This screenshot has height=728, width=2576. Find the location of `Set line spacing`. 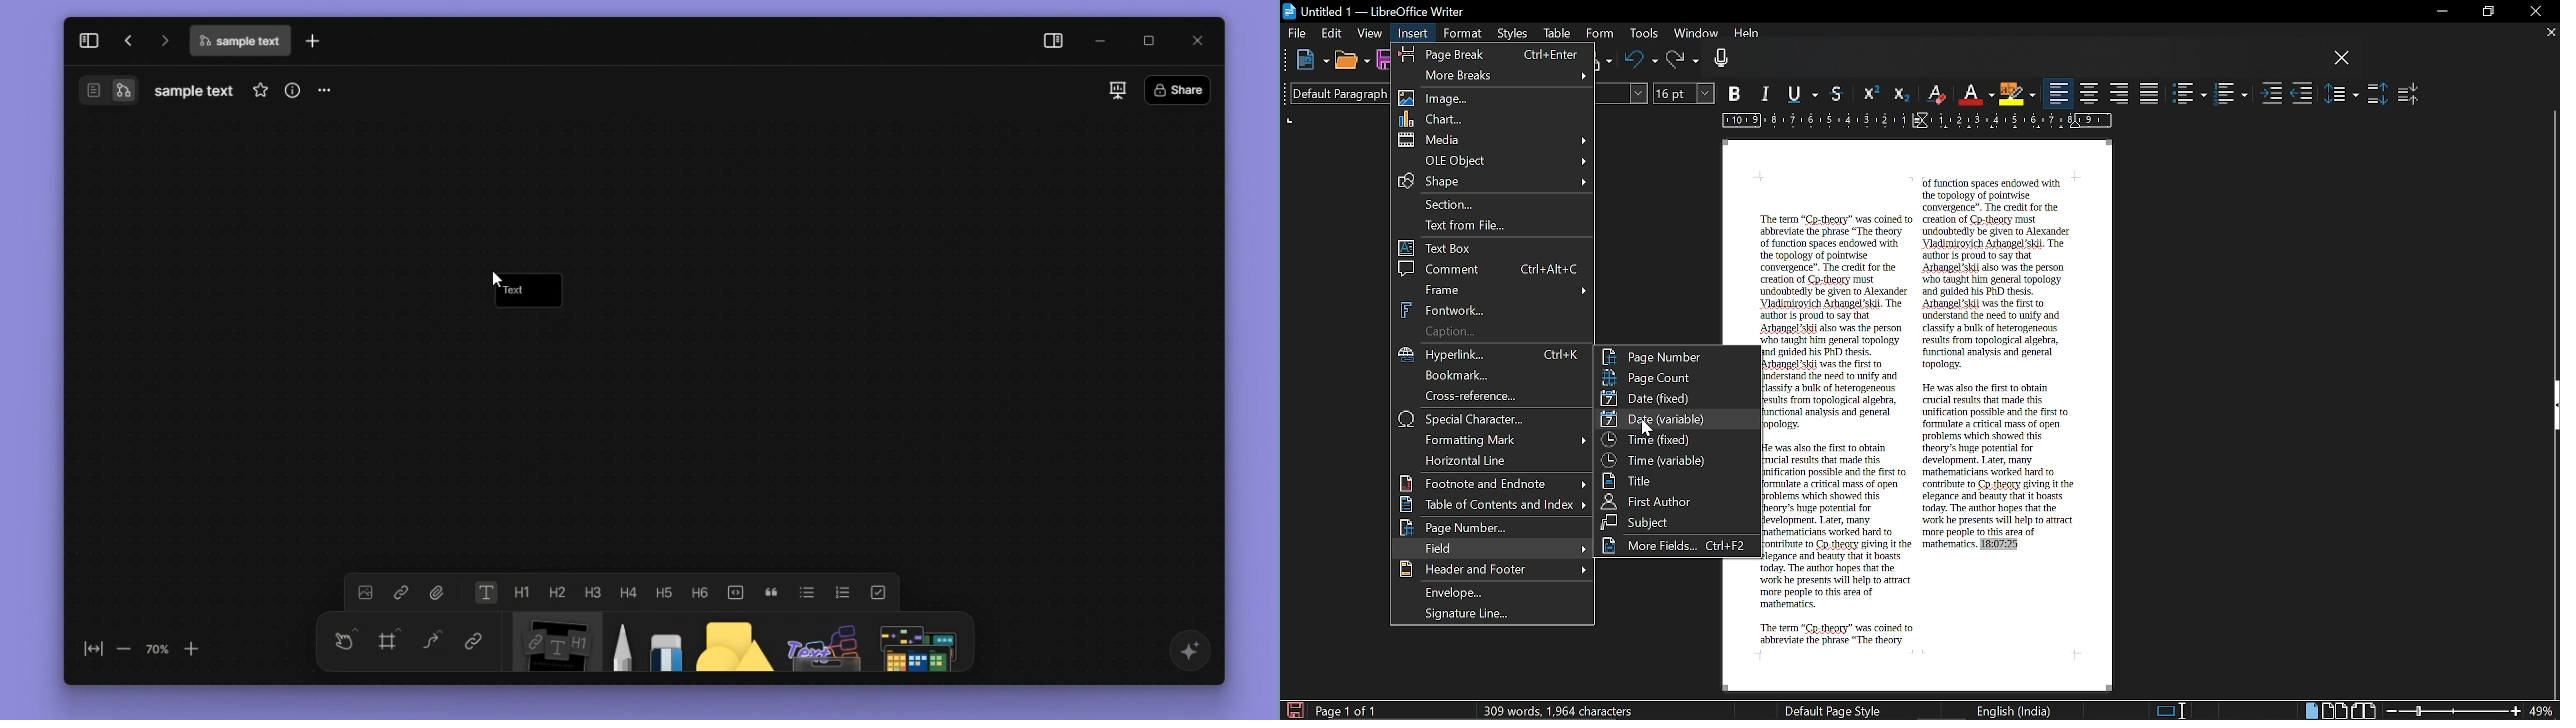

Set line spacing is located at coordinates (2342, 93).